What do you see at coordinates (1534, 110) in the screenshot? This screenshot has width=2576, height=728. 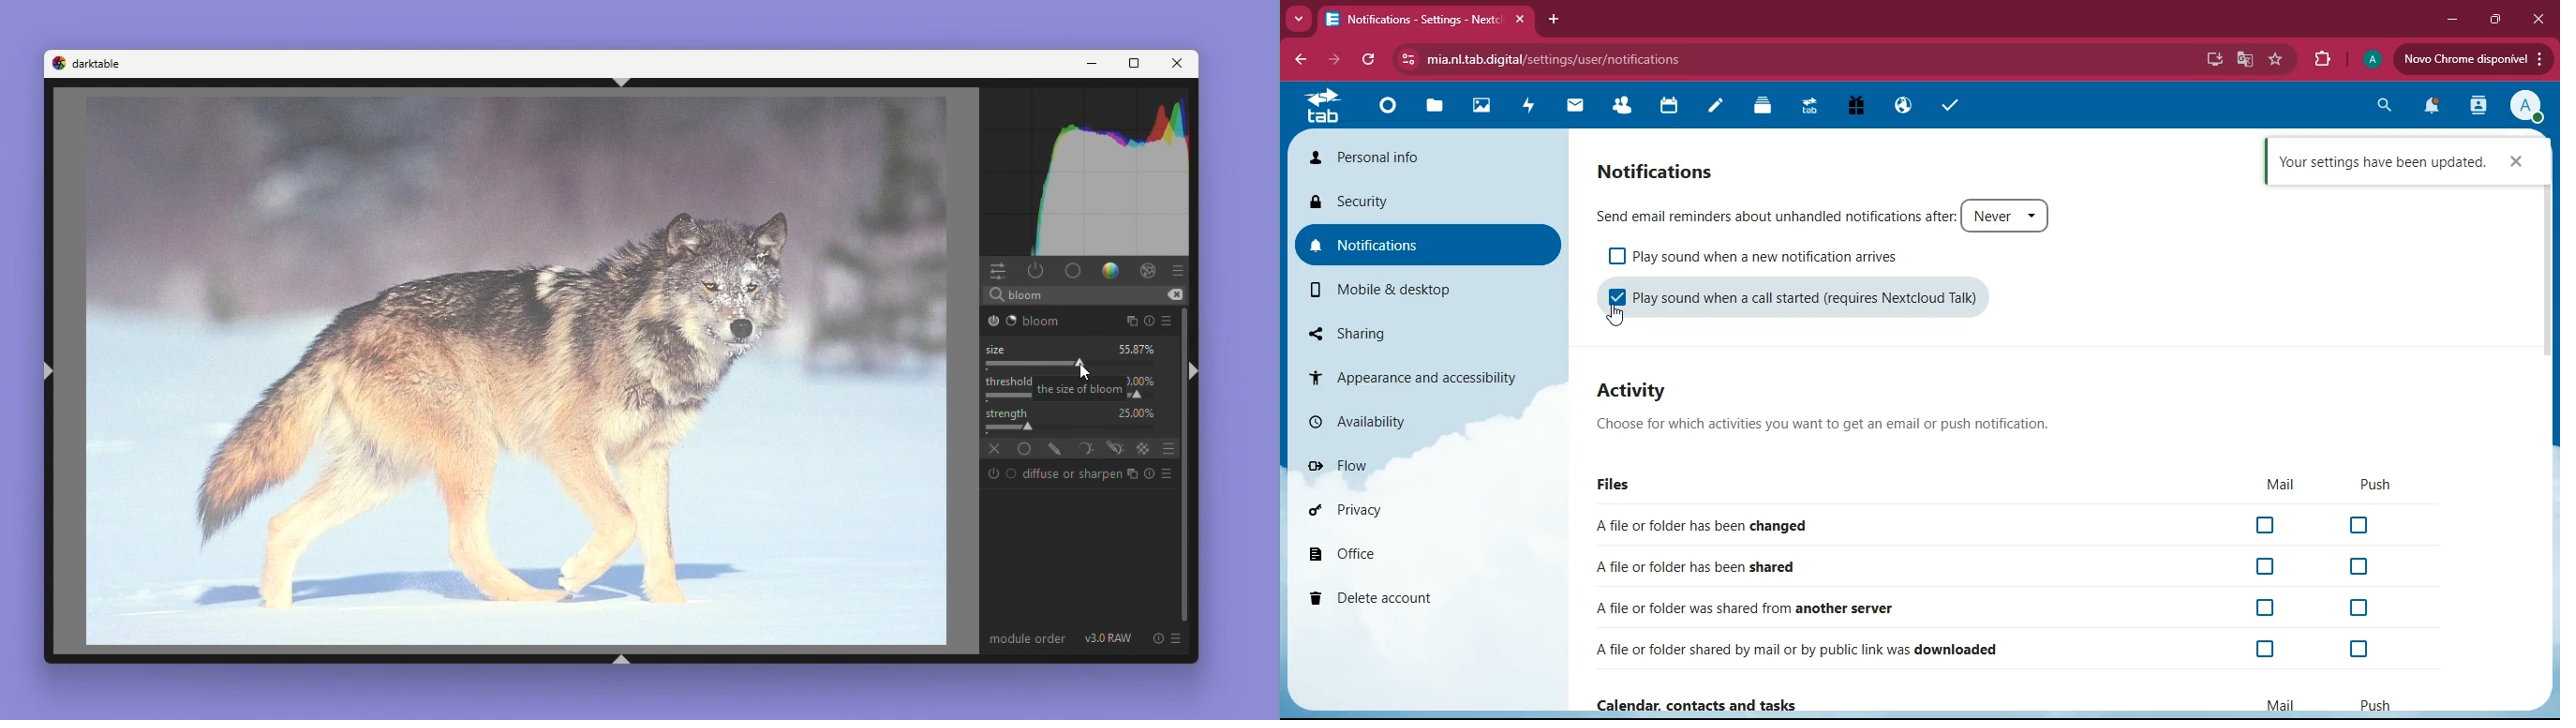 I see `activity` at bounding box center [1534, 110].